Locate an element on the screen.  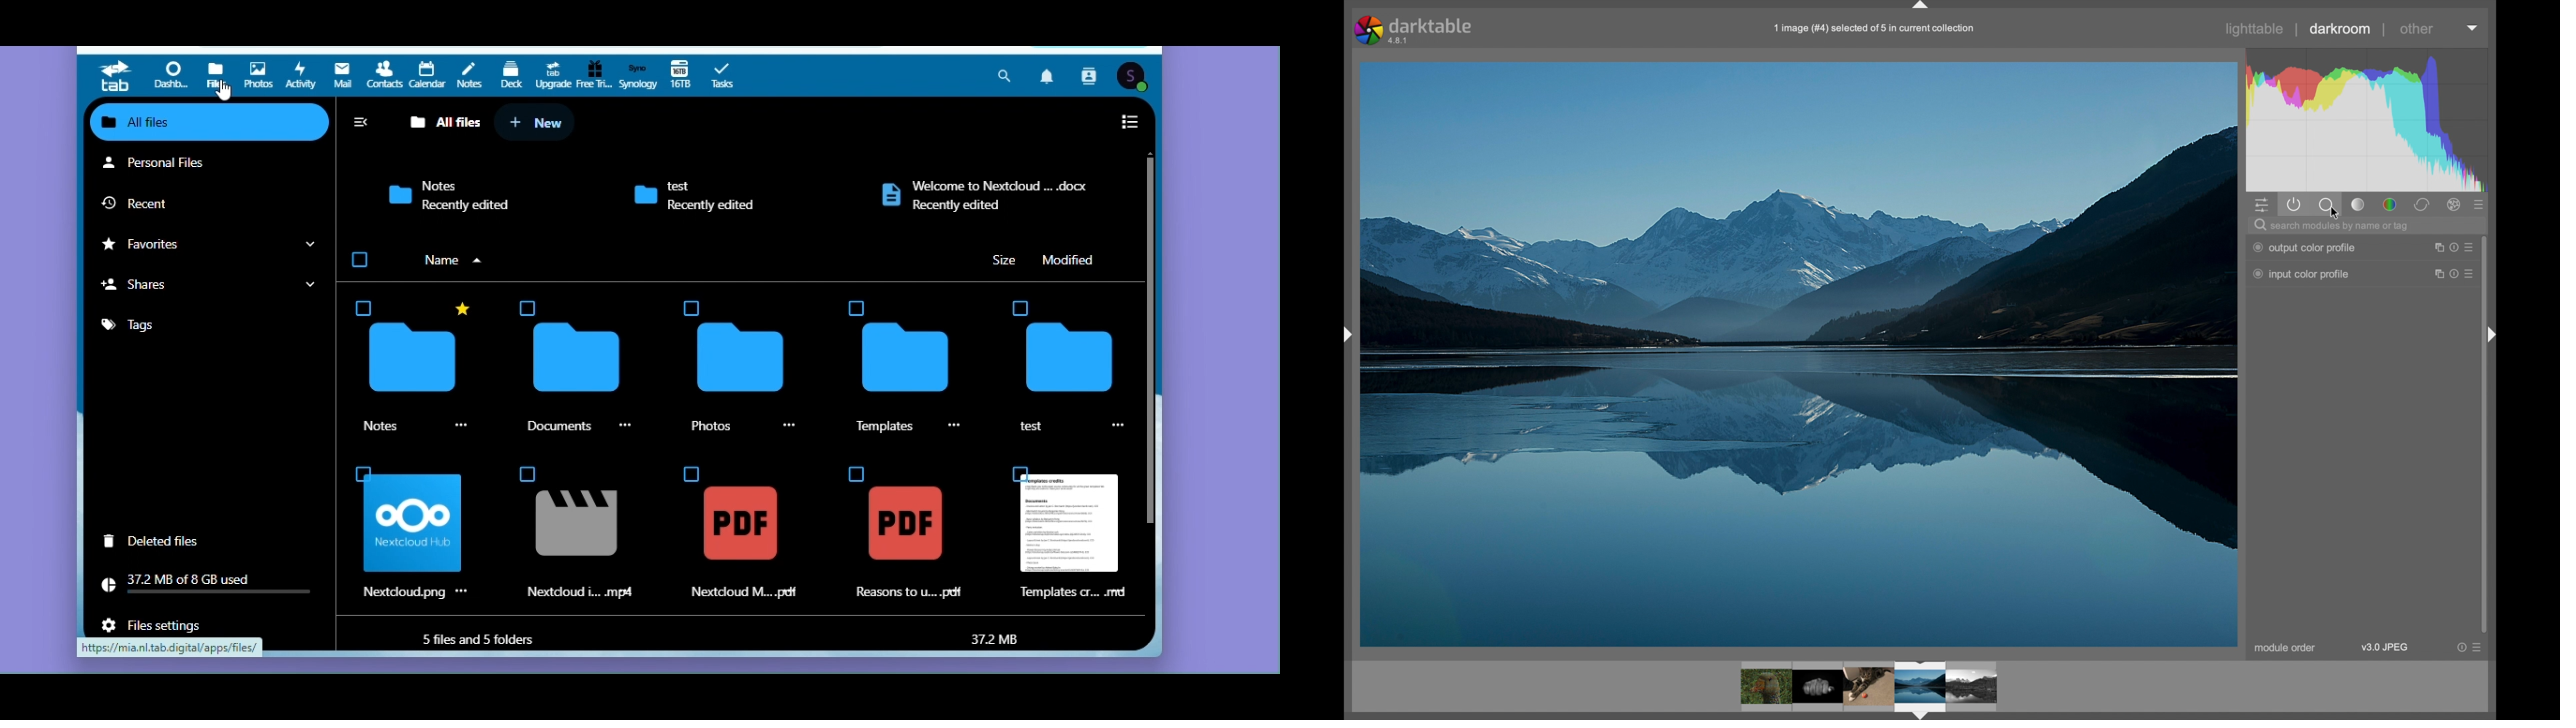
5 files and 5 folder is located at coordinates (476, 639).